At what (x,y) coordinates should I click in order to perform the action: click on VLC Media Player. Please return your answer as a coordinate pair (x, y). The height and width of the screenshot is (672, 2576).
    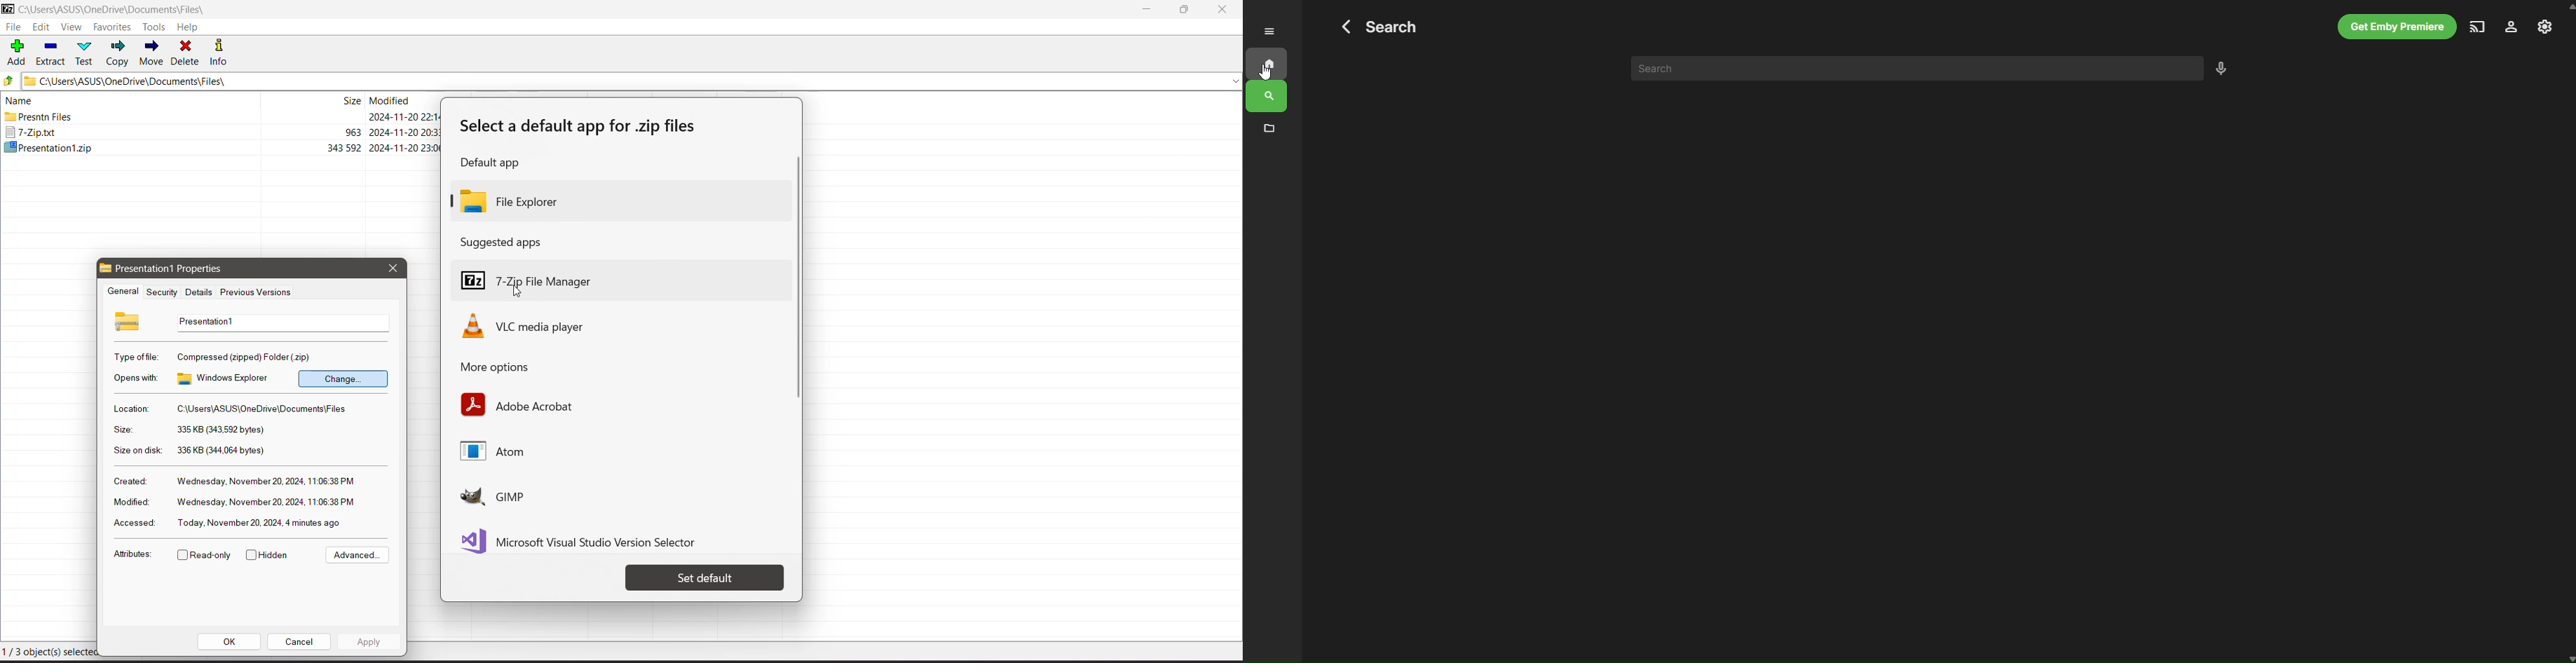
    Looking at the image, I should click on (544, 326).